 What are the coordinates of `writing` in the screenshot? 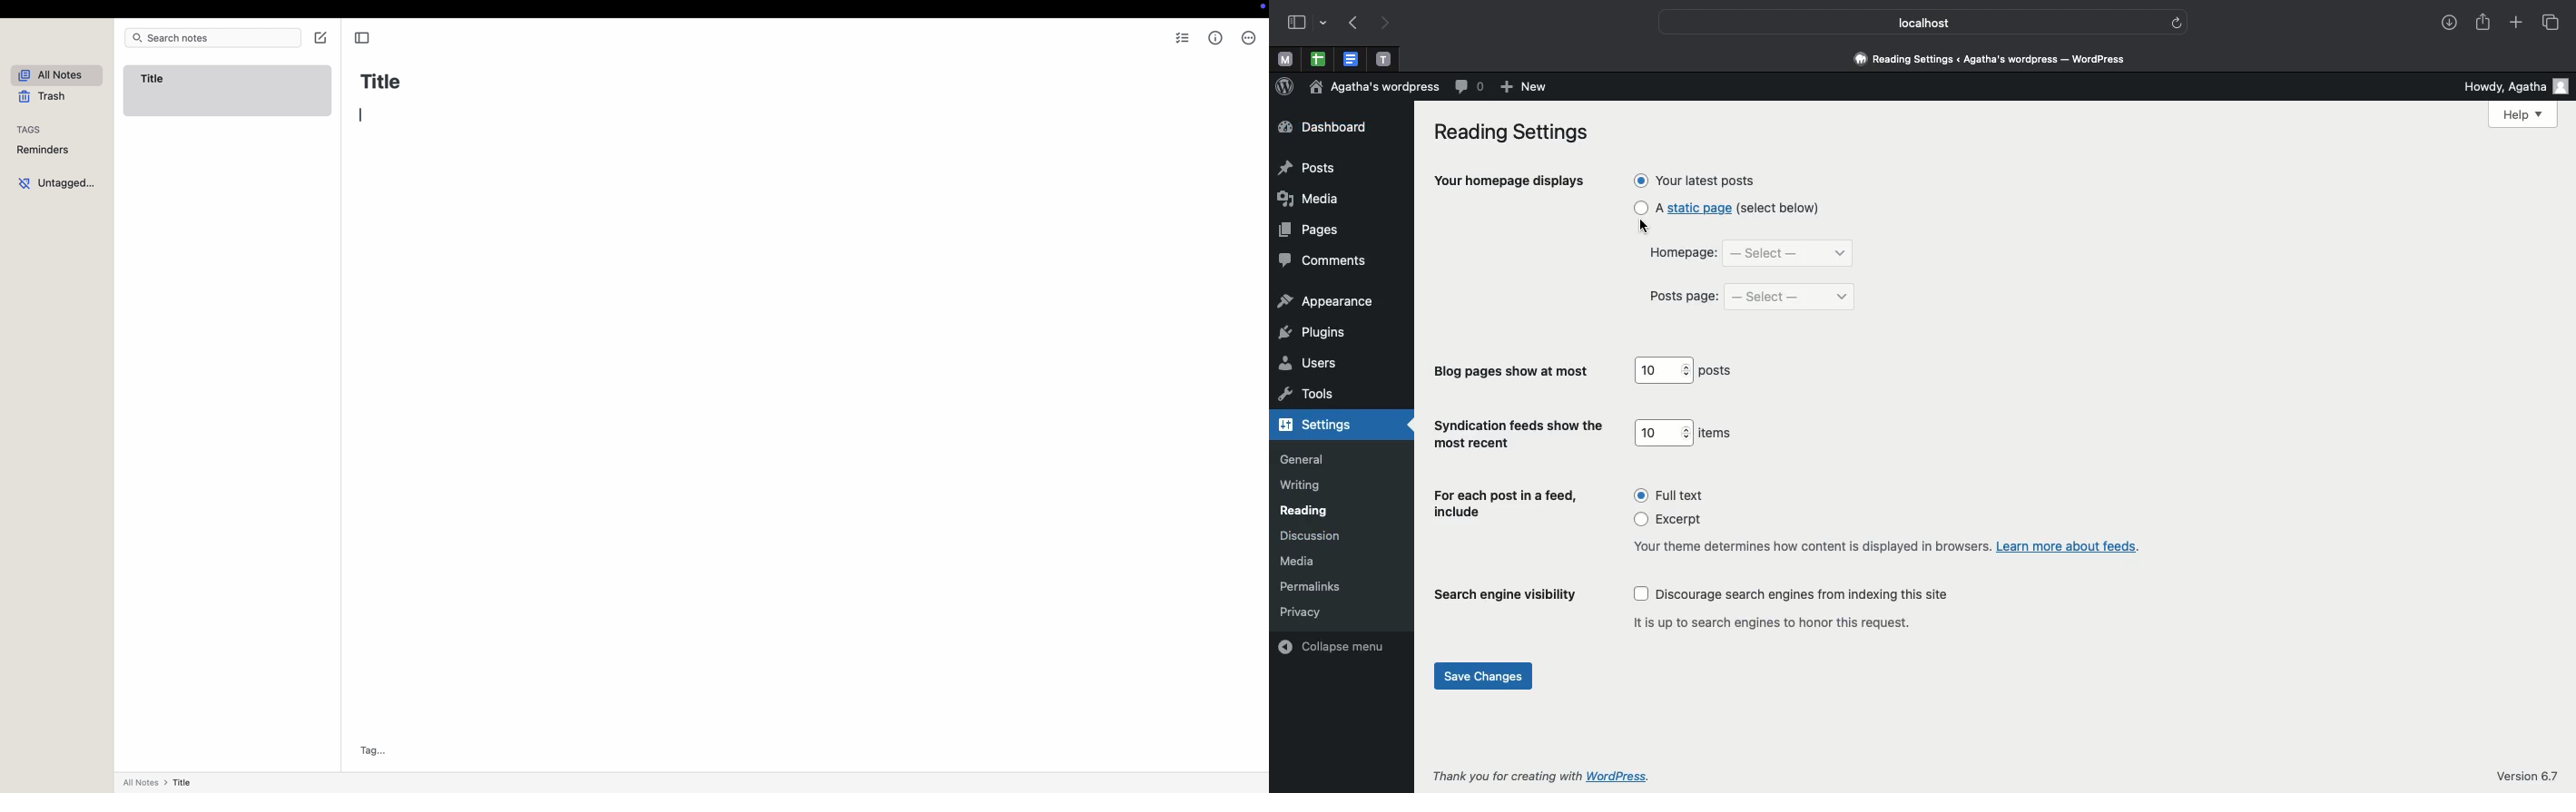 It's located at (1302, 486).